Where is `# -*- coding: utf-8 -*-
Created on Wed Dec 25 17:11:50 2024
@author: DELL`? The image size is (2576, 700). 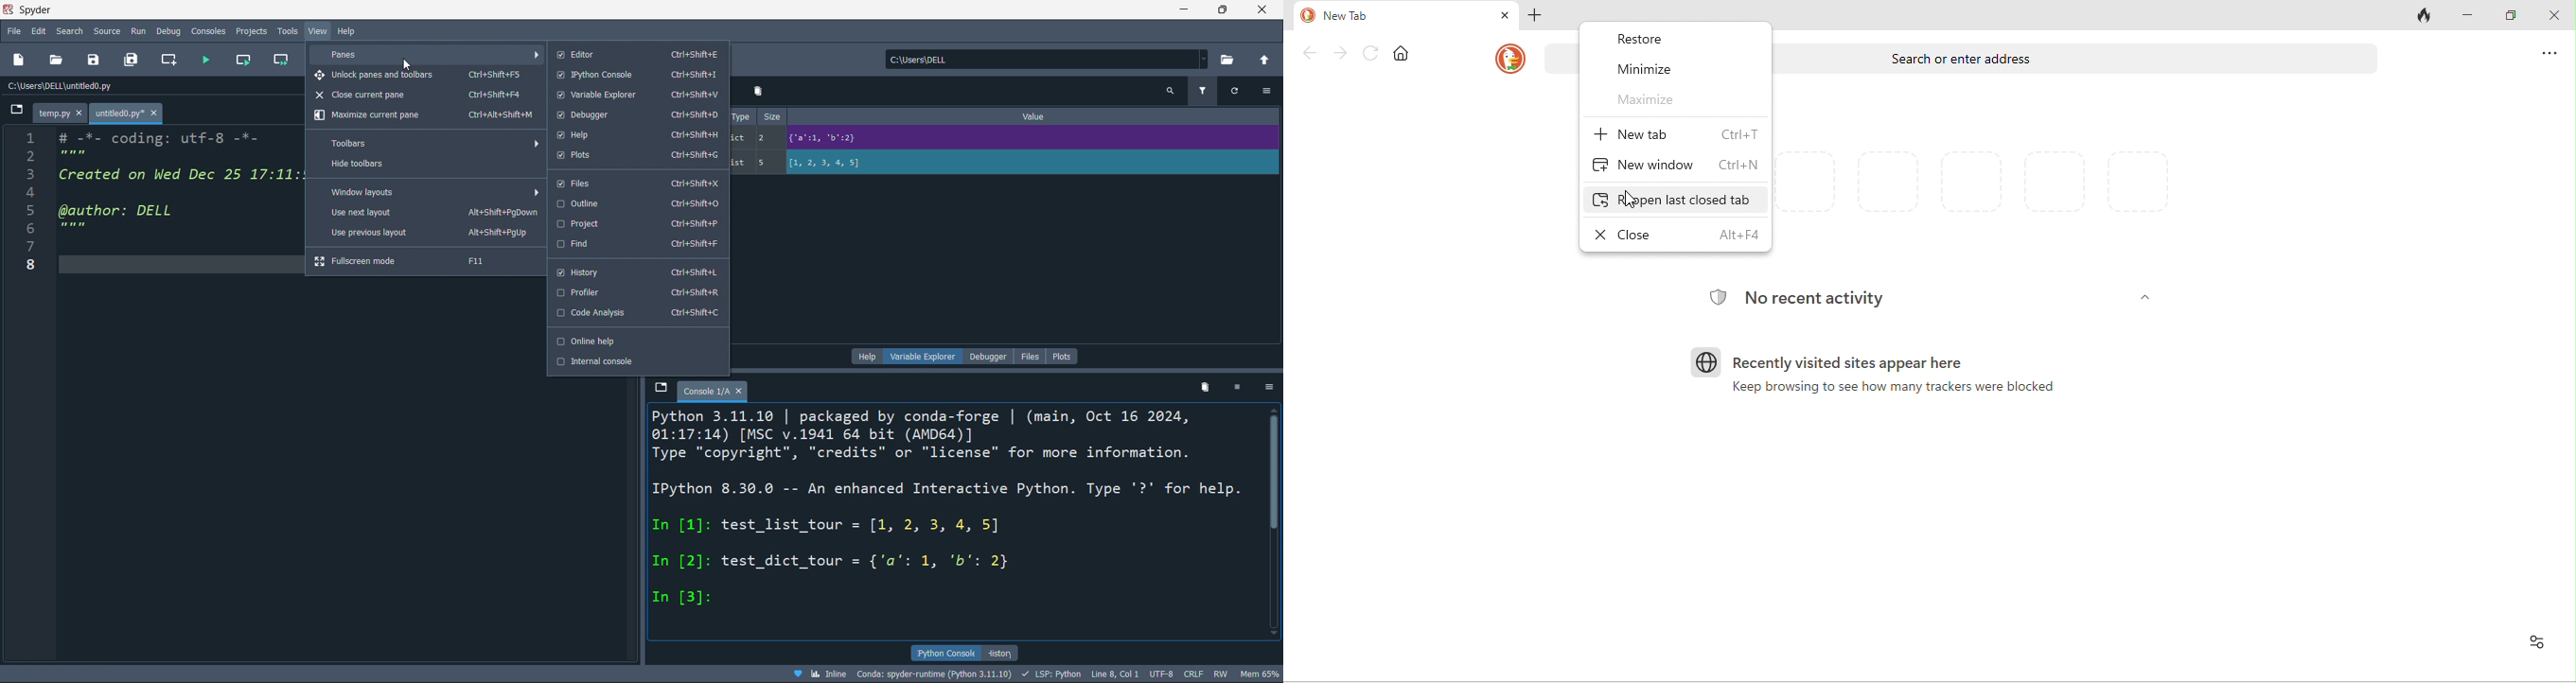 # -*- coding: utf-8 -*-
Created on Wed Dec 25 17:11:50 2024
@author: DELL is located at coordinates (174, 200).